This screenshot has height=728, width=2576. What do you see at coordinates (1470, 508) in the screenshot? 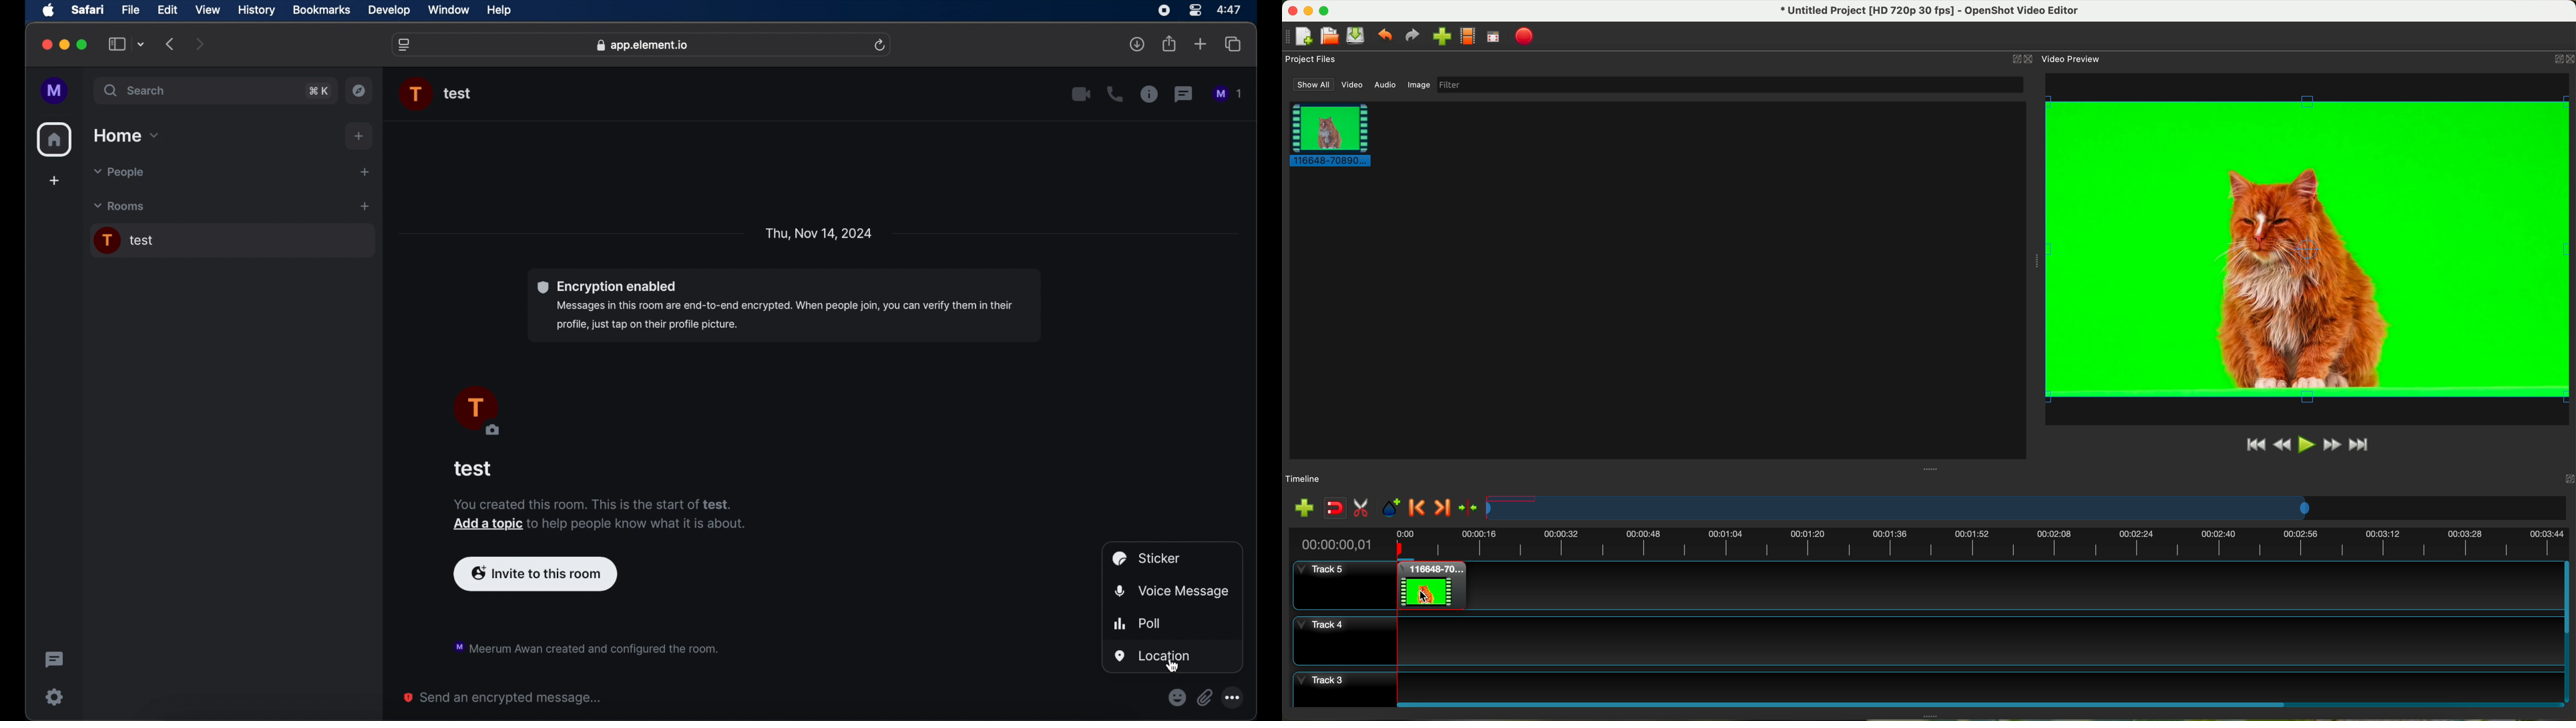
I see `center the timeline on the playhead` at bounding box center [1470, 508].